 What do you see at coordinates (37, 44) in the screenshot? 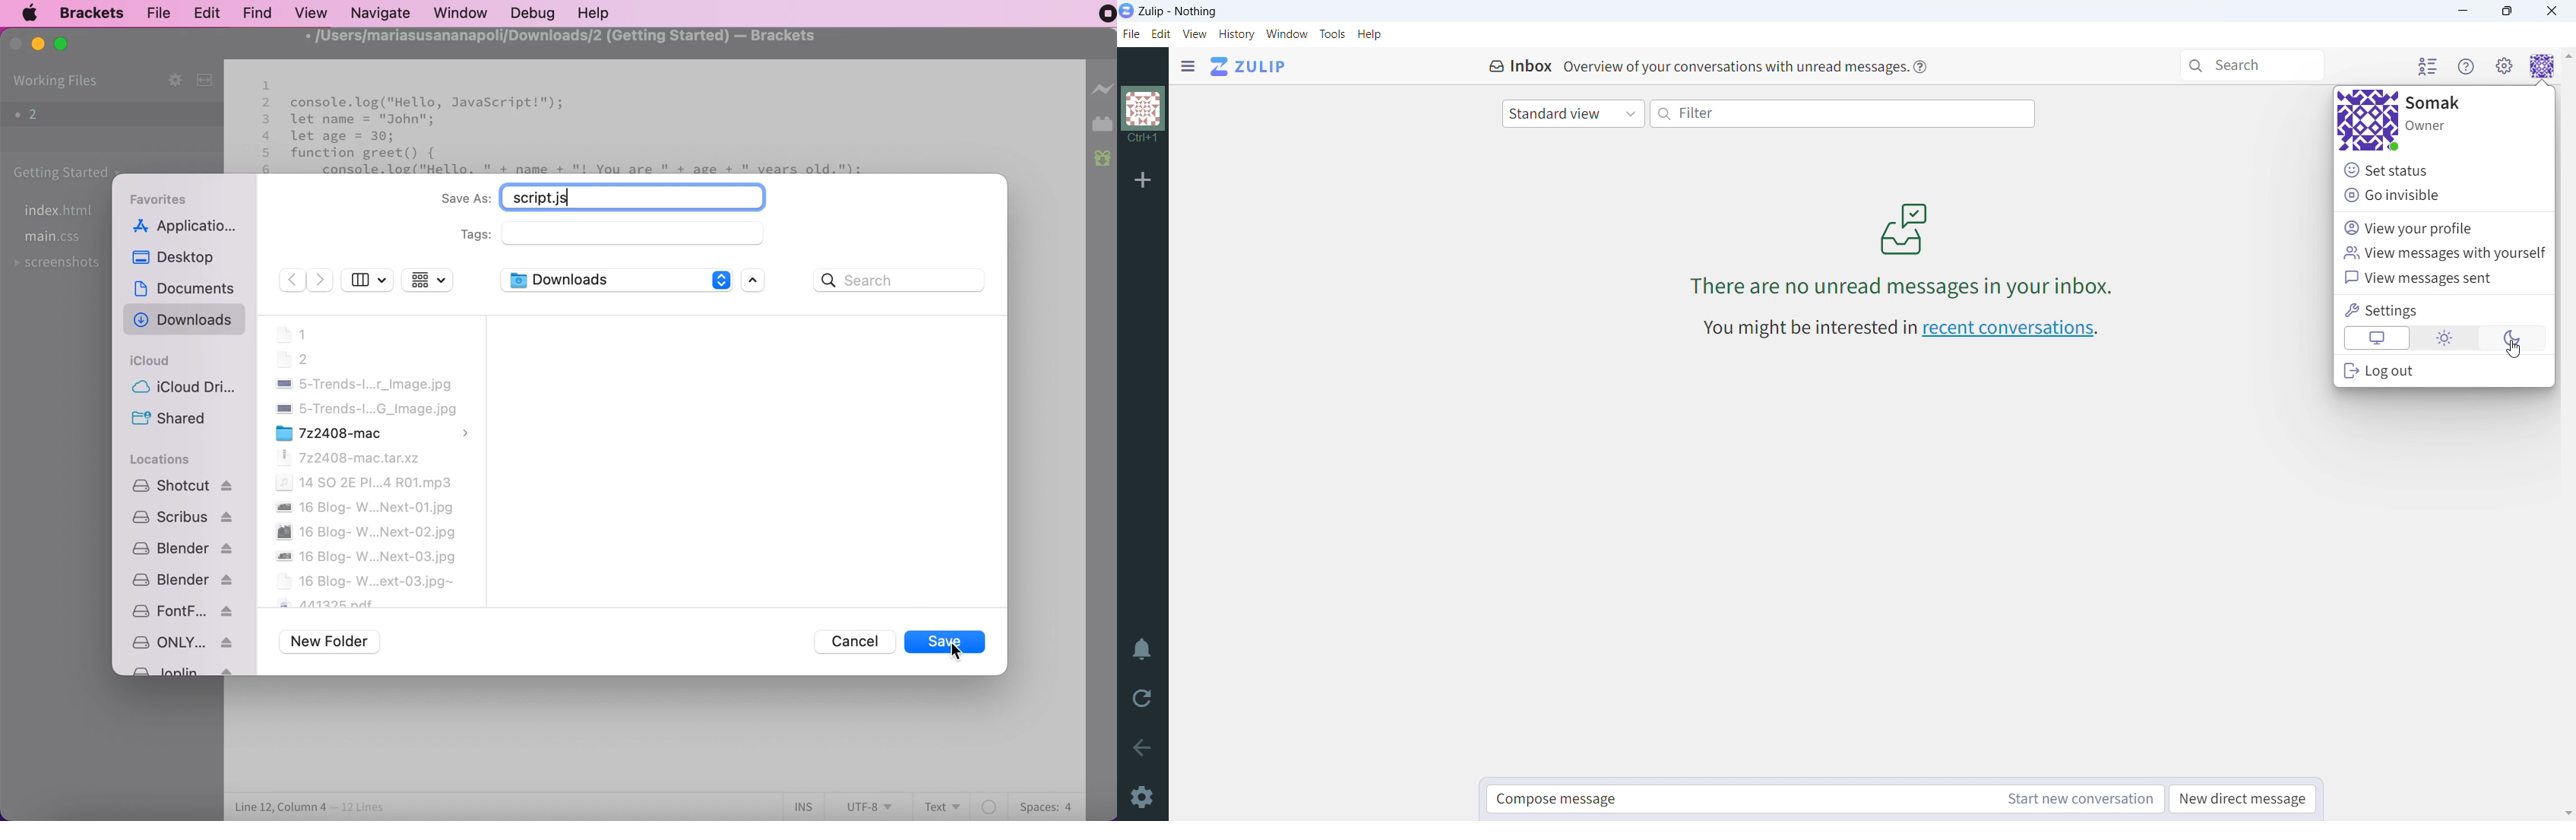
I see `minimize` at bounding box center [37, 44].